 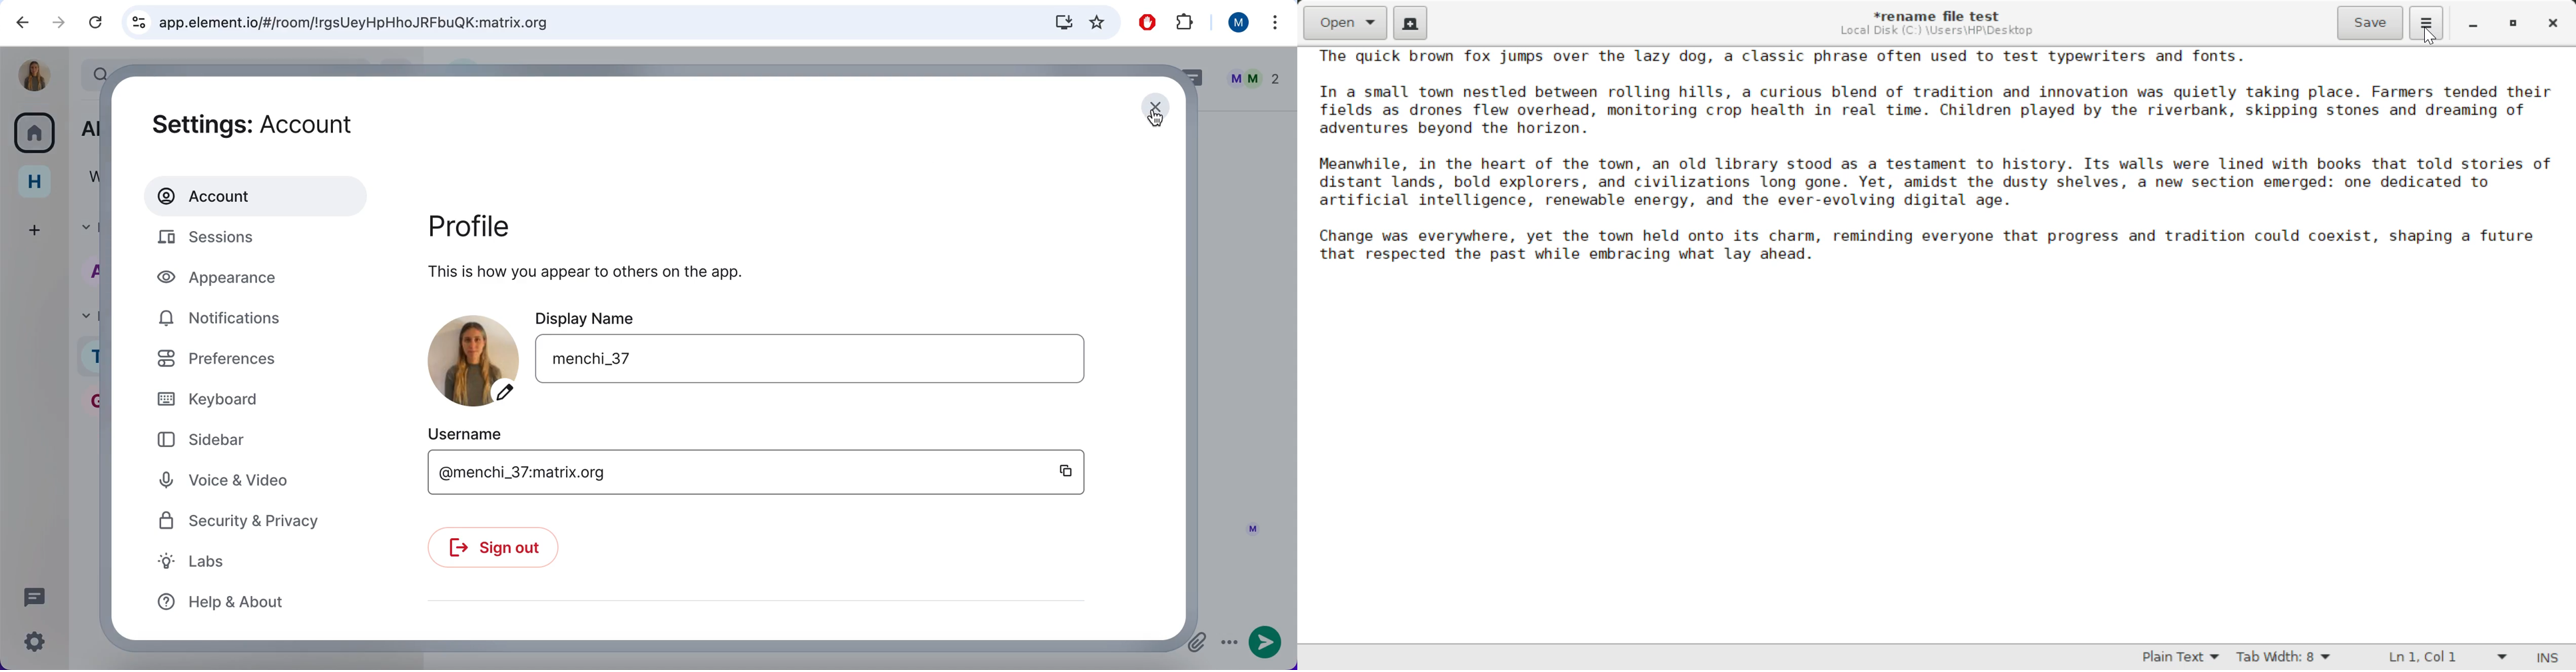 What do you see at coordinates (500, 434) in the screenshot?
I see `username` at bounding box center [500, 434].